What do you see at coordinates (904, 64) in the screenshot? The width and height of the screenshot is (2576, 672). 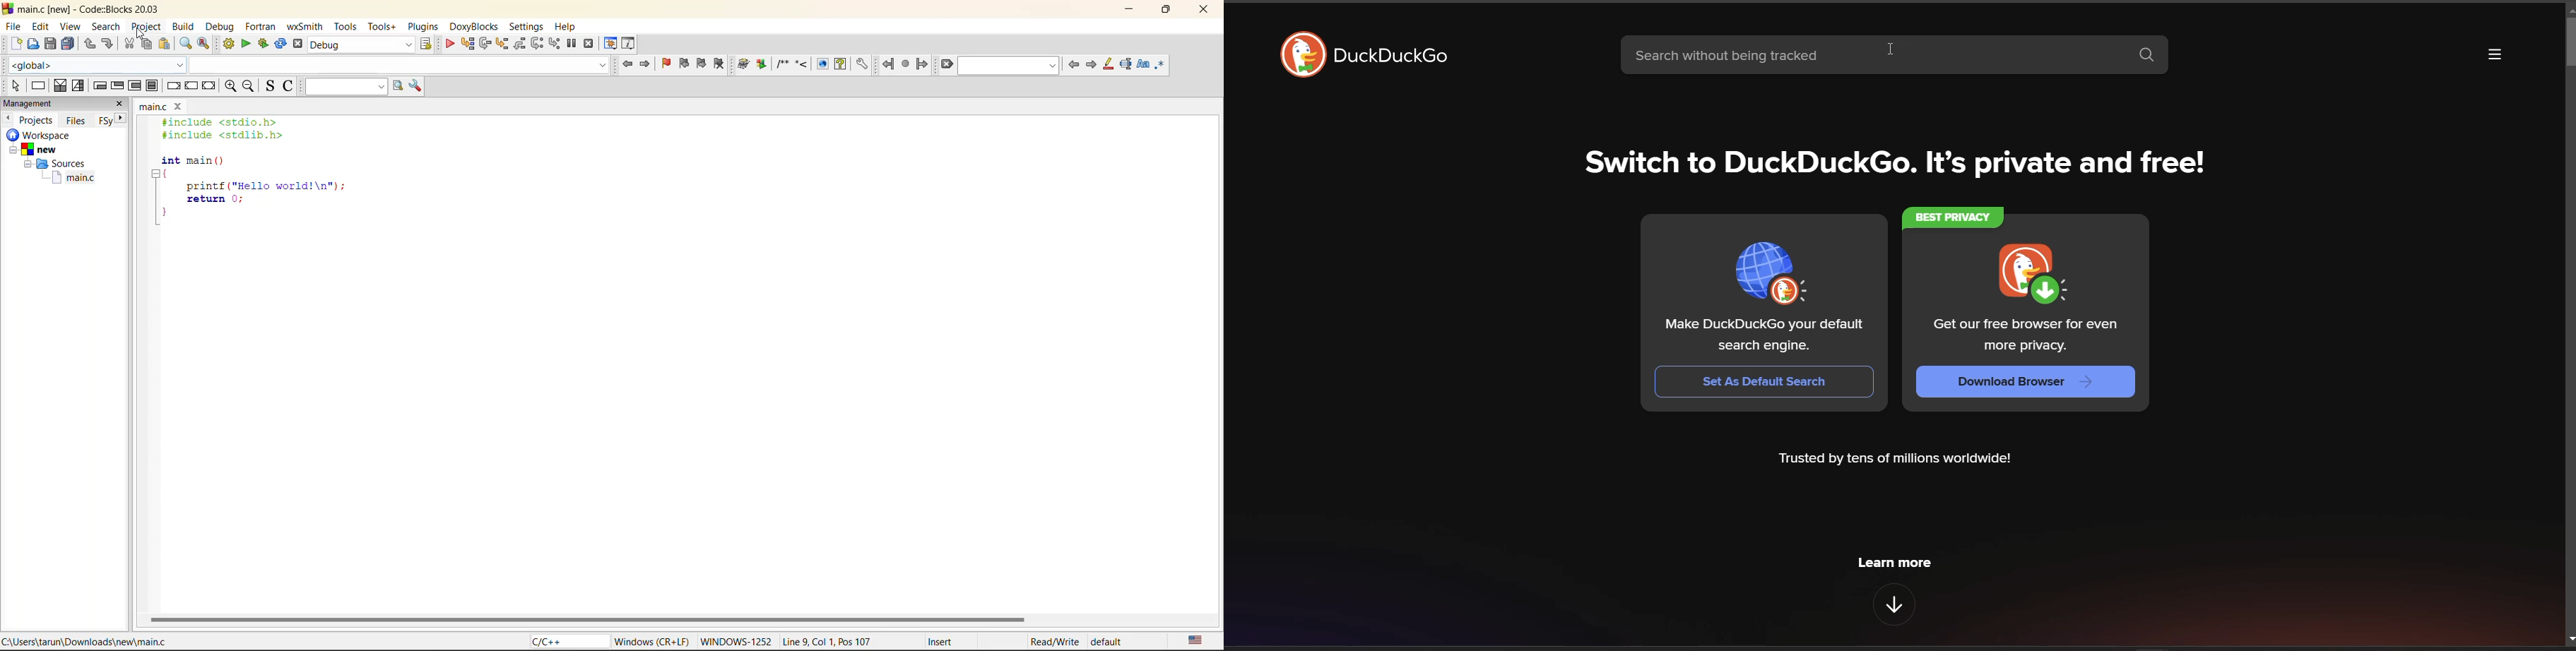 I see `last jump` at bounding box center [904, 64].